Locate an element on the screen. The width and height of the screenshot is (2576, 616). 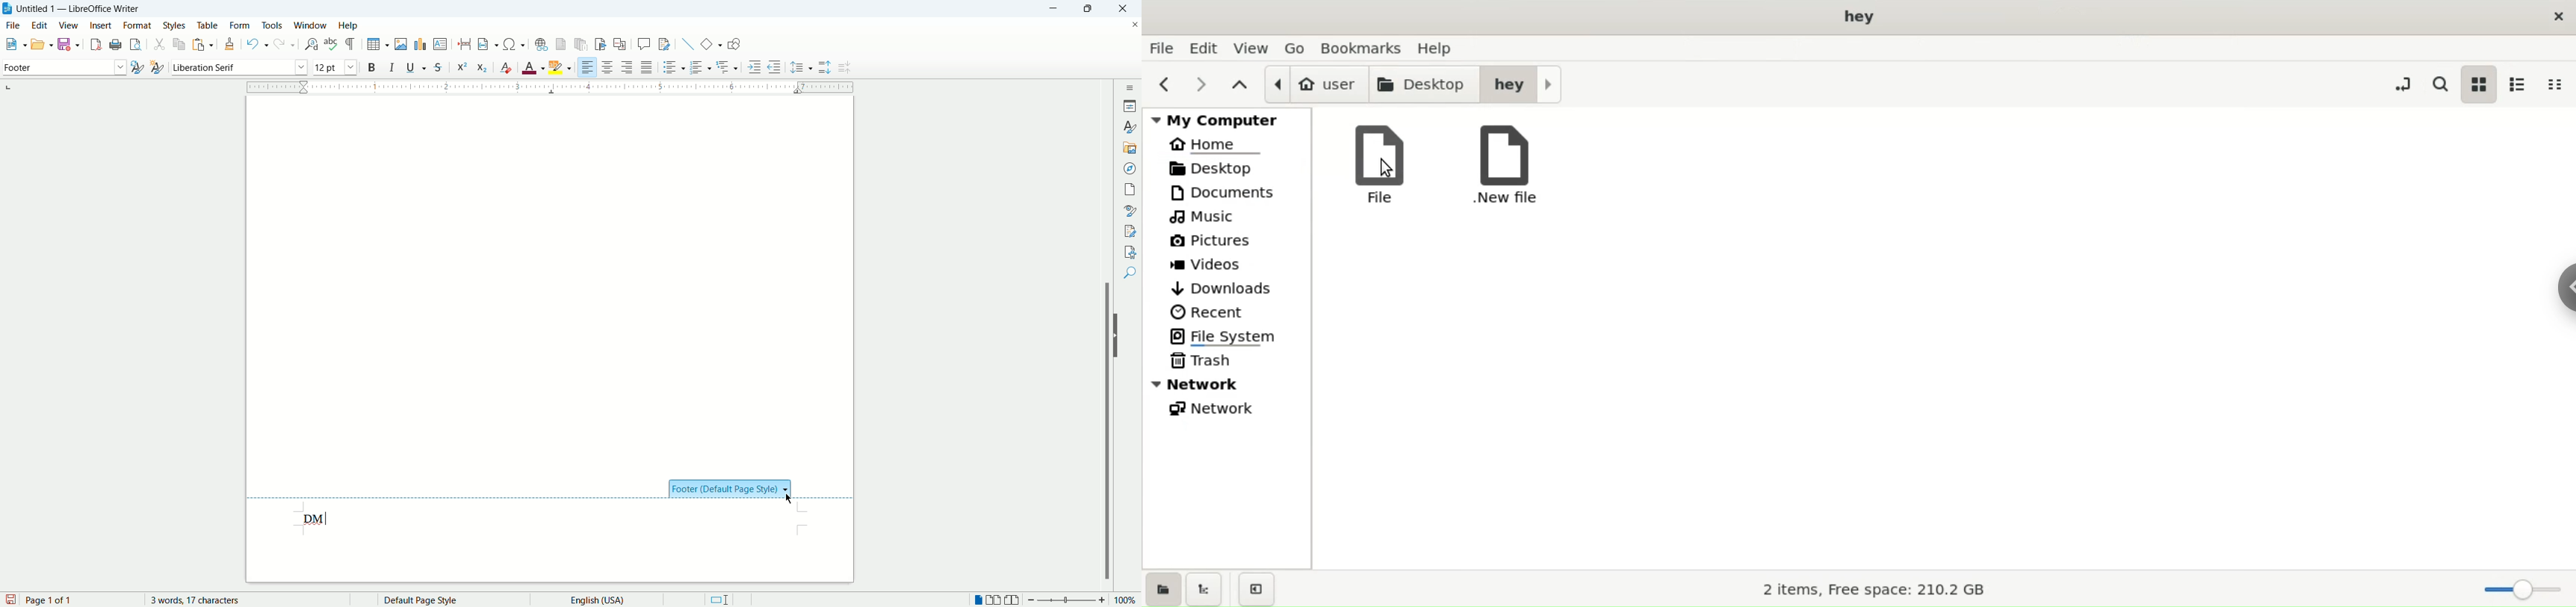
insert field is located at coordinates (488, 45).